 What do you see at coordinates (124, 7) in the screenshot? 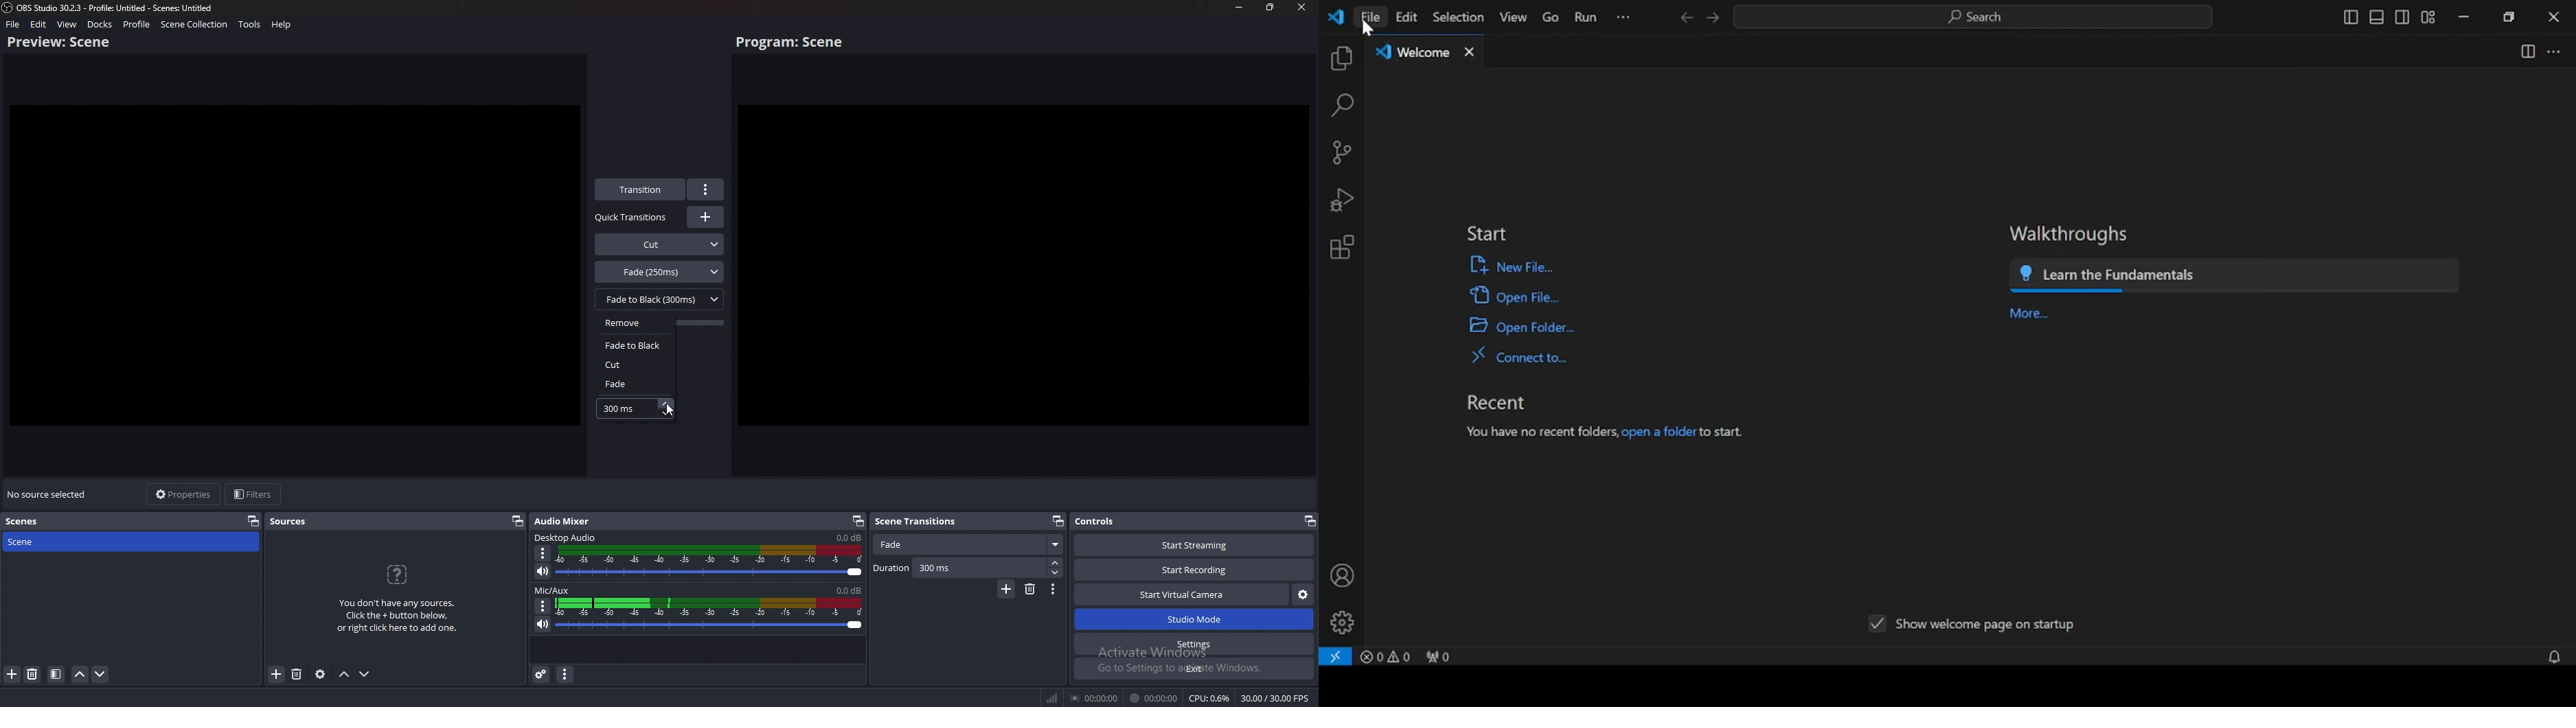
I see `) OBS 30.2.3 - Profile: Untitled - Scenes: Untitled` at bounding box center [124, 7].